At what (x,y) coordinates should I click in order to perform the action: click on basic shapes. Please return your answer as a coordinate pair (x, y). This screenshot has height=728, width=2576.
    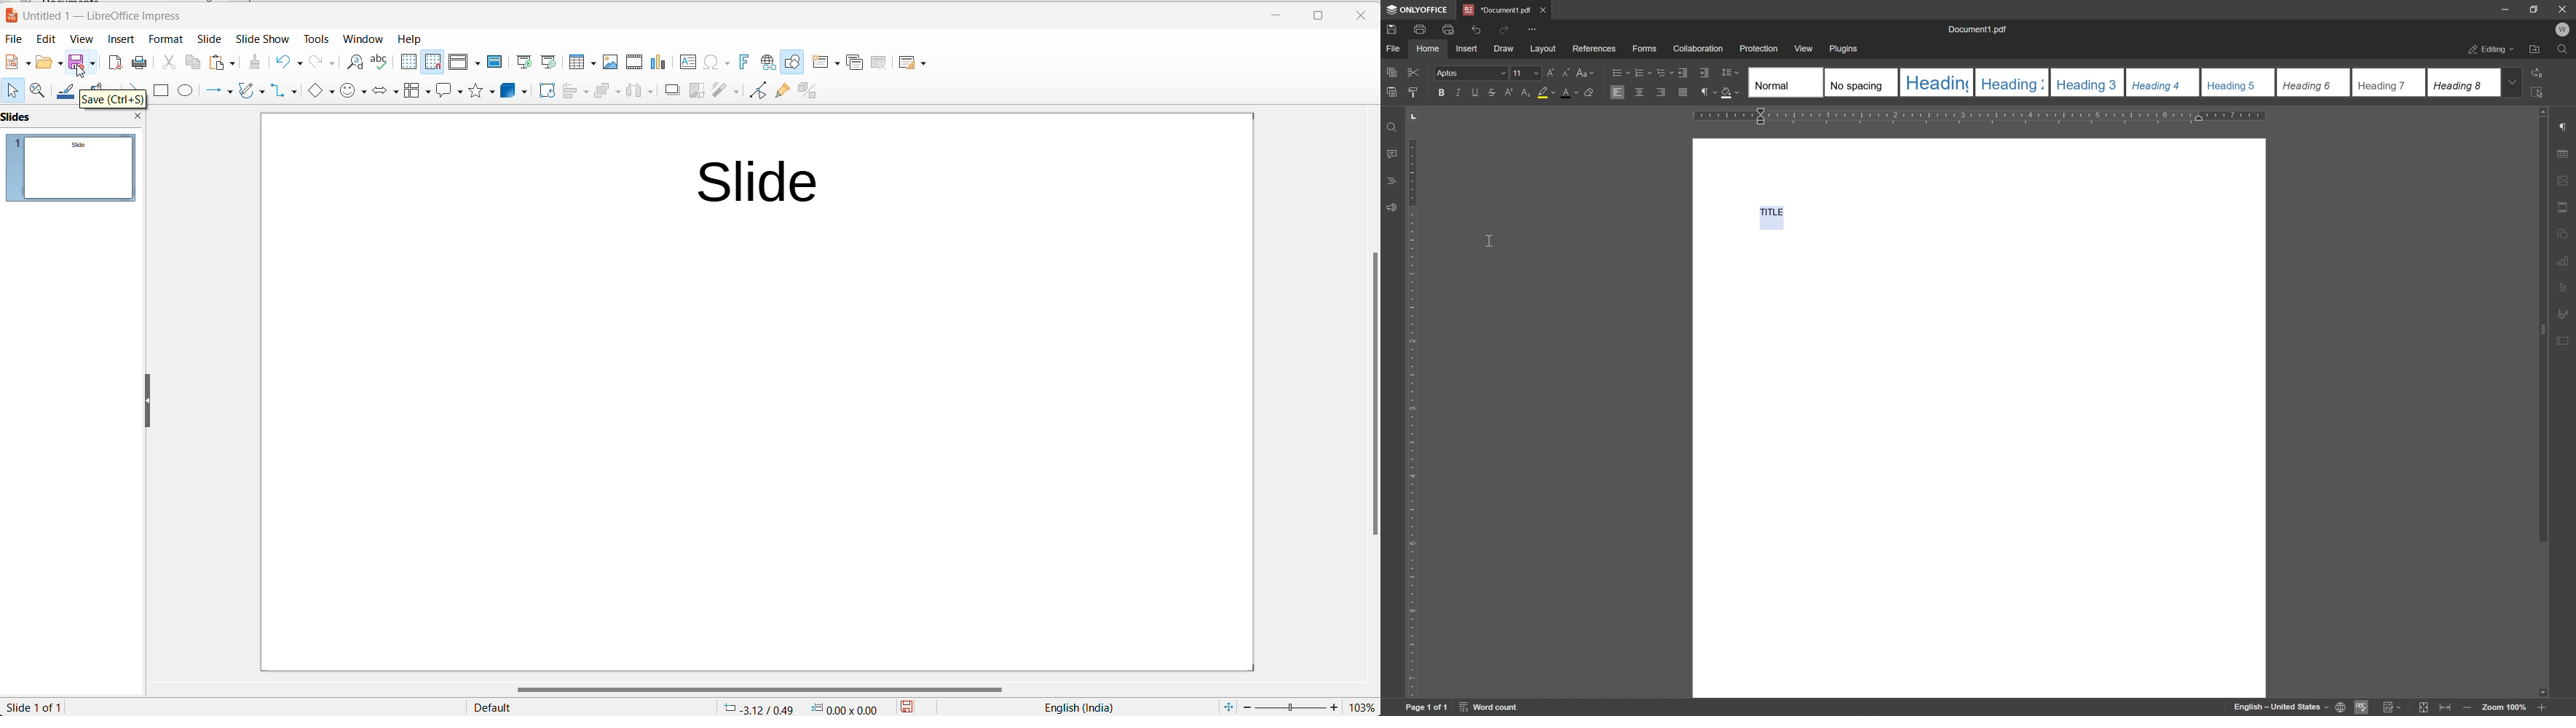
    Looking at the image, I should click on (319, 92).